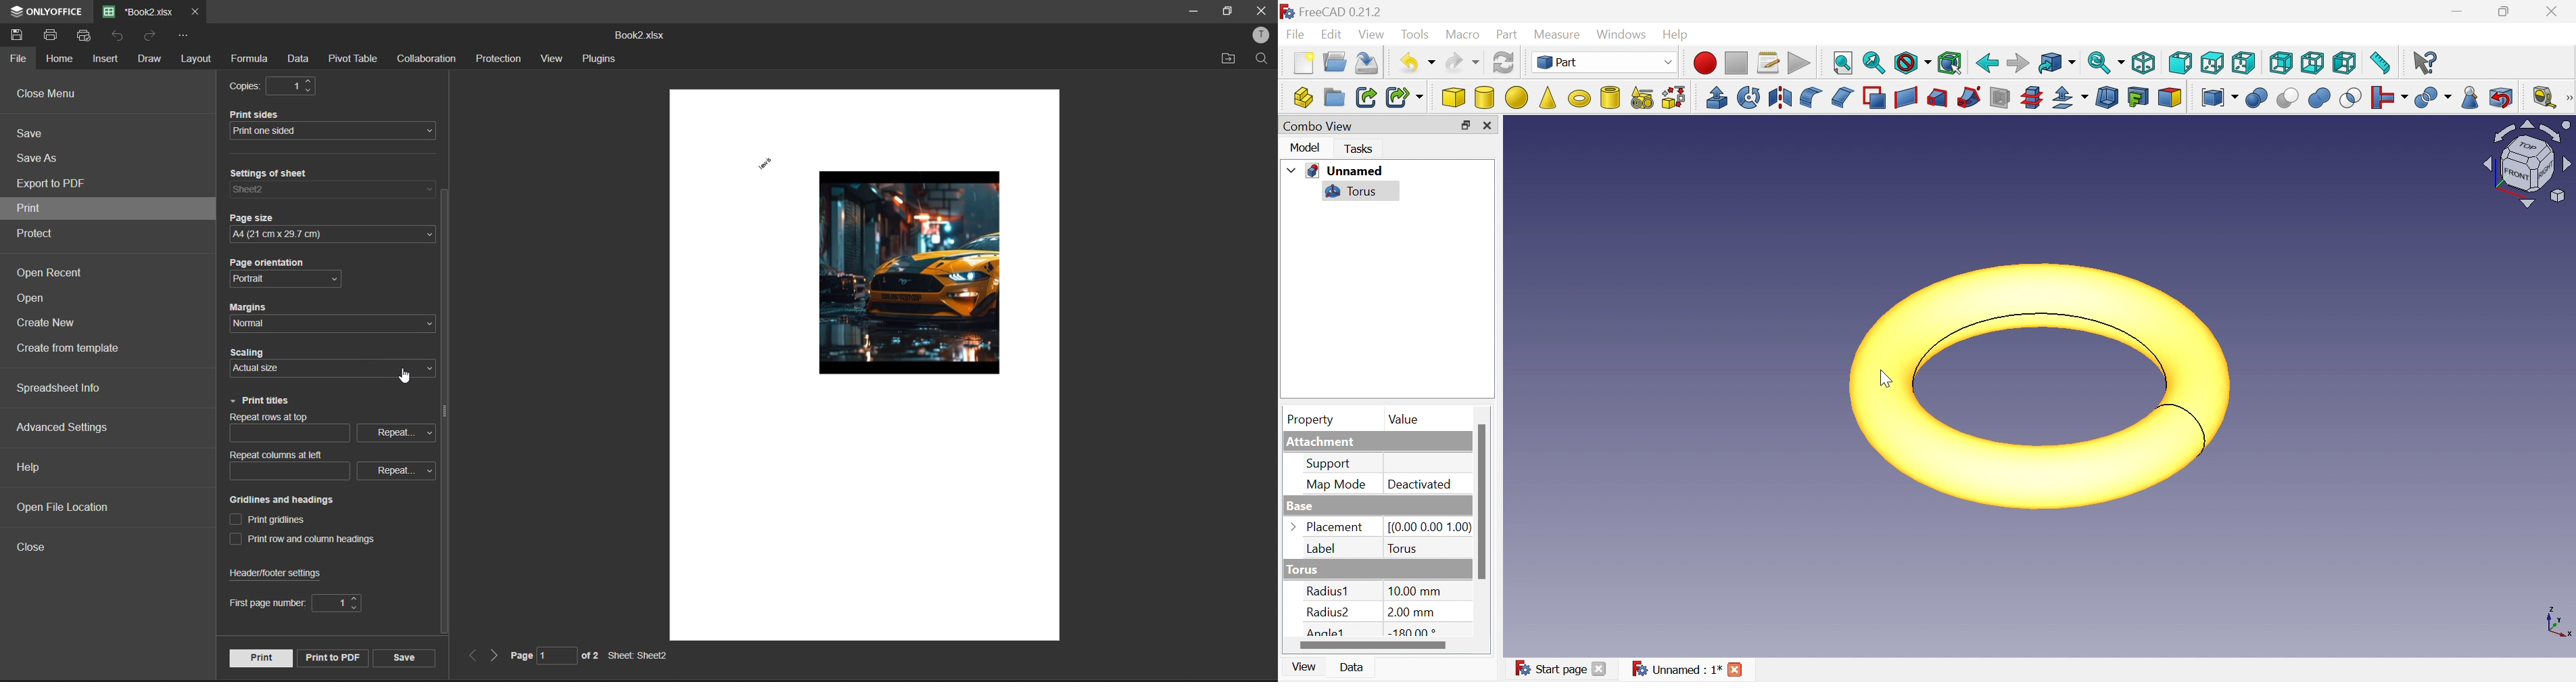  Describe the element at coordinates (2282, 64) in the screenshot. I see `Rear` at that location.